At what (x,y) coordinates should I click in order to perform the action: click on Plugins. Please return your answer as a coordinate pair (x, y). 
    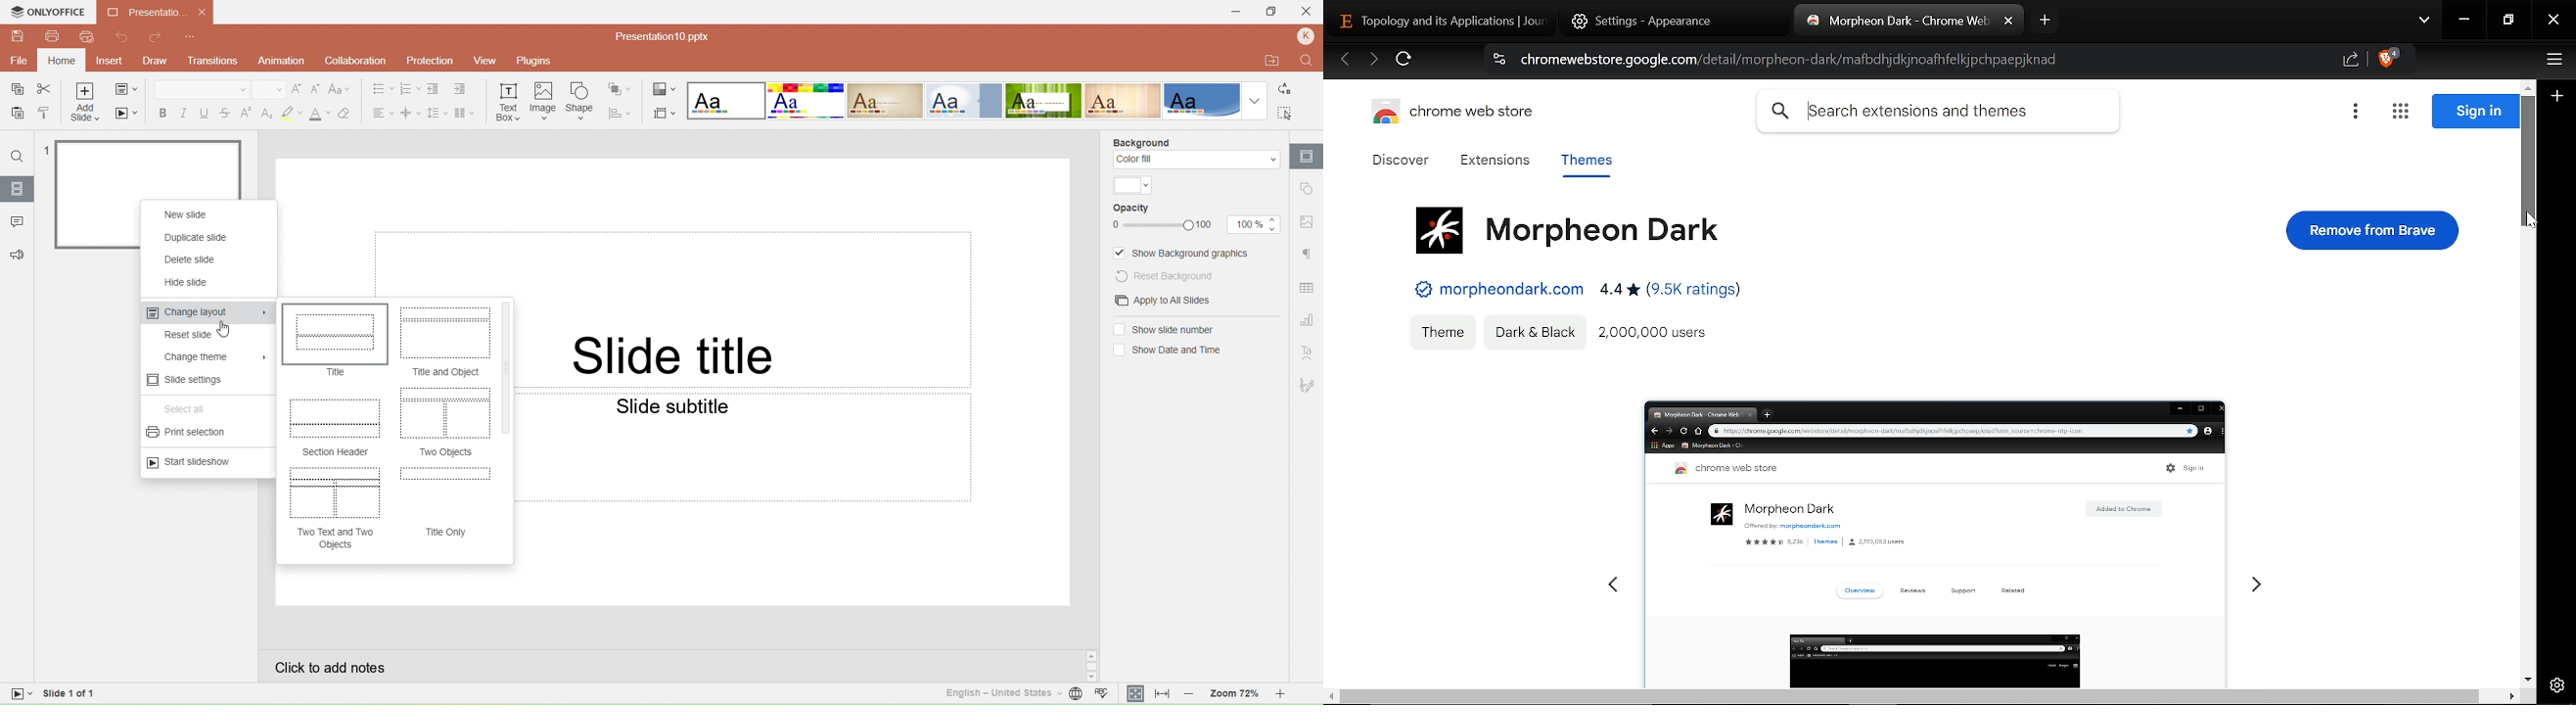
    Looking at the image, I should click on (541, 61).